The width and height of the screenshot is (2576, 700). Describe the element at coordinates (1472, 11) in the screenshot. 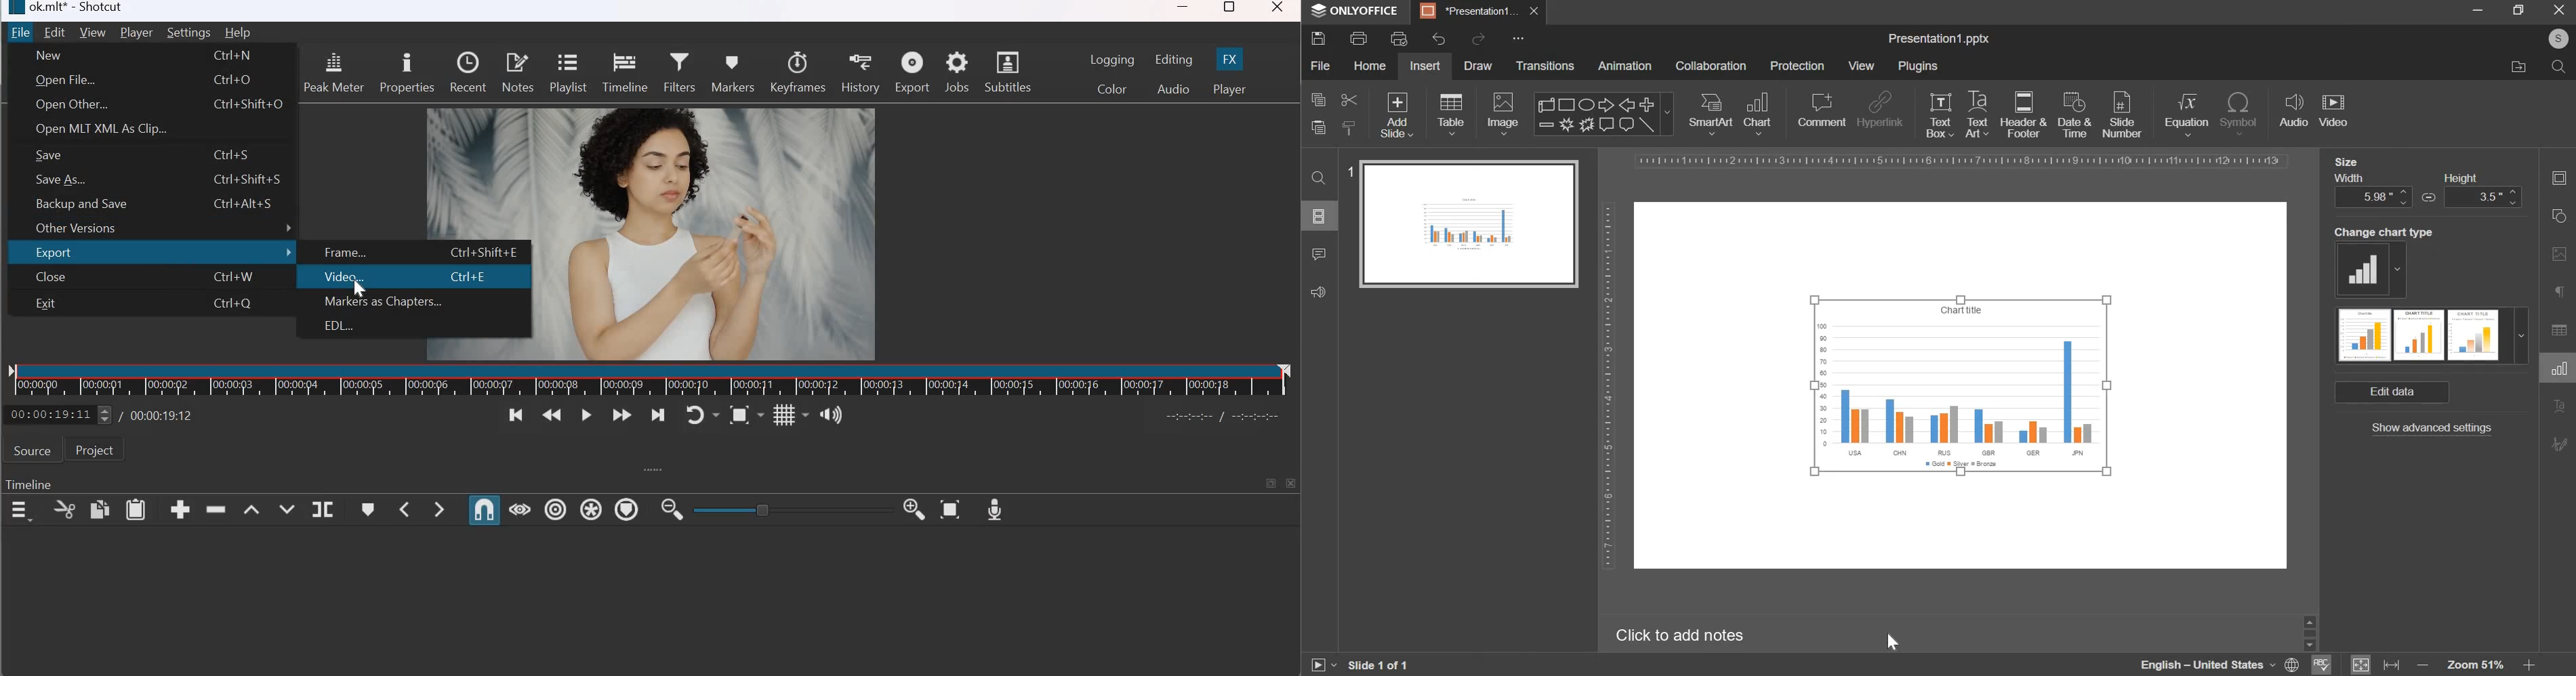

I see `presentation tab` at that location.